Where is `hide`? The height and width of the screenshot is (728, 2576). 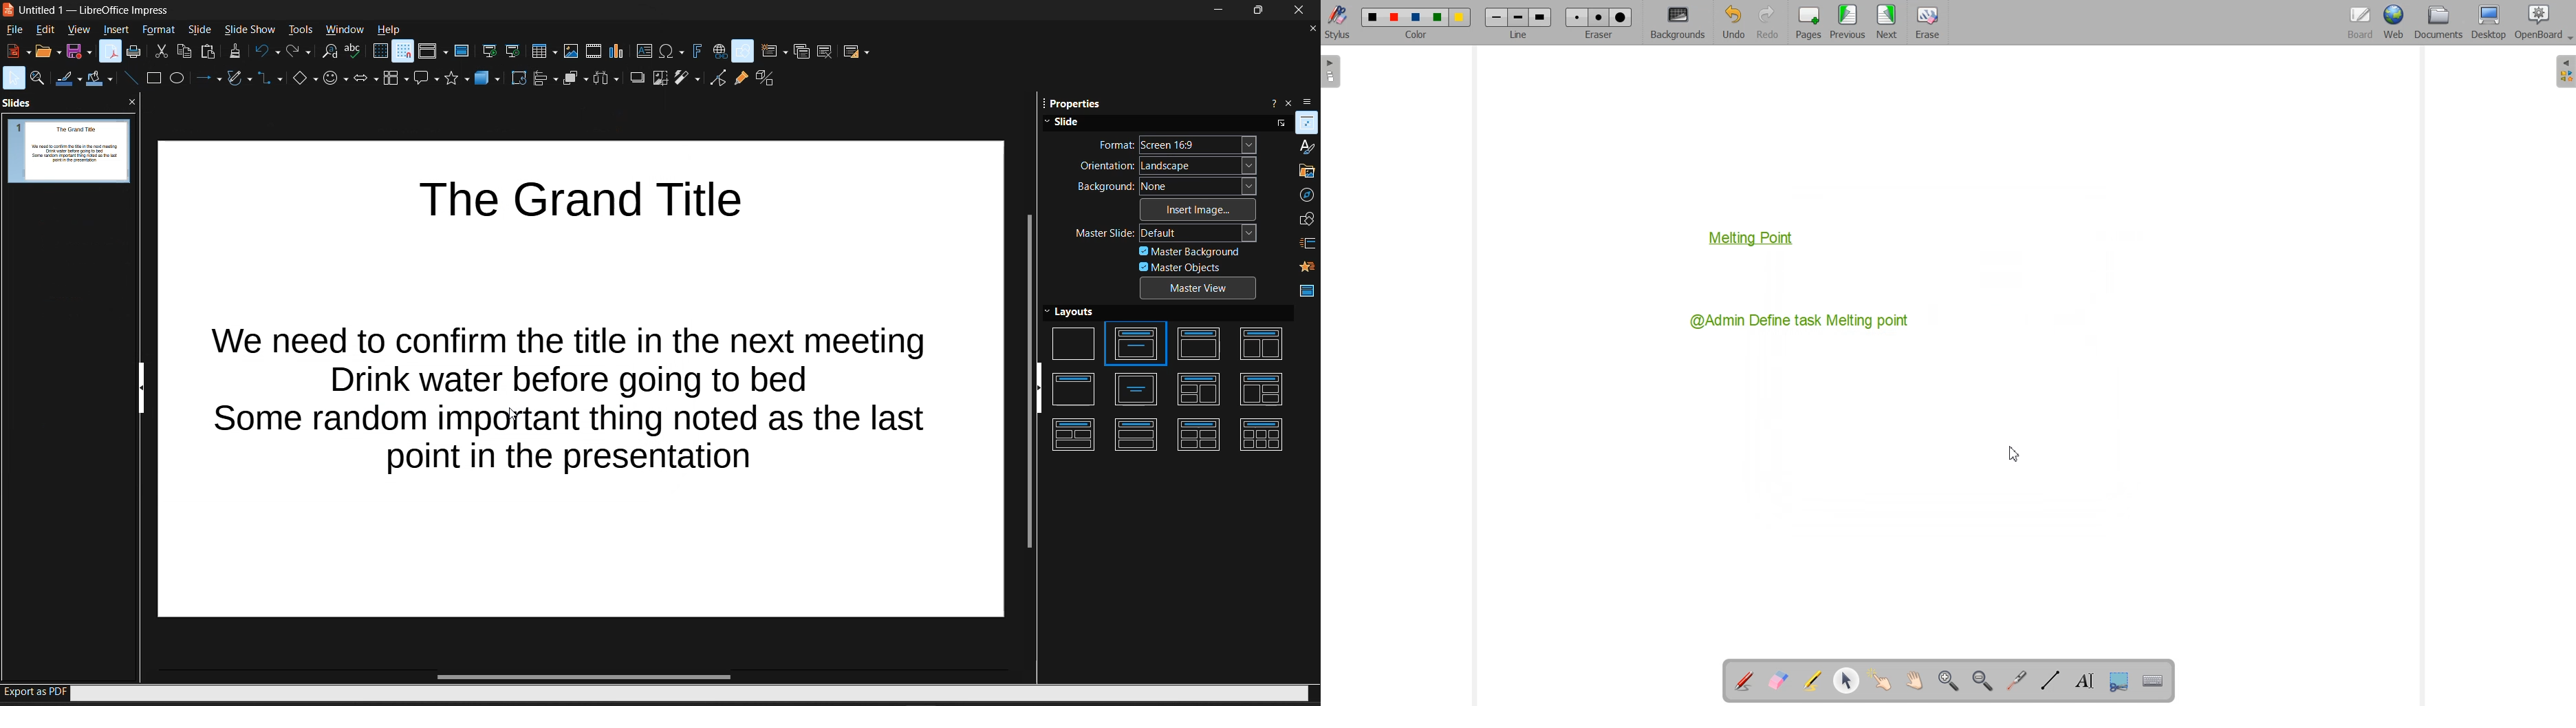 hide is located at coordinates (1039, 388).